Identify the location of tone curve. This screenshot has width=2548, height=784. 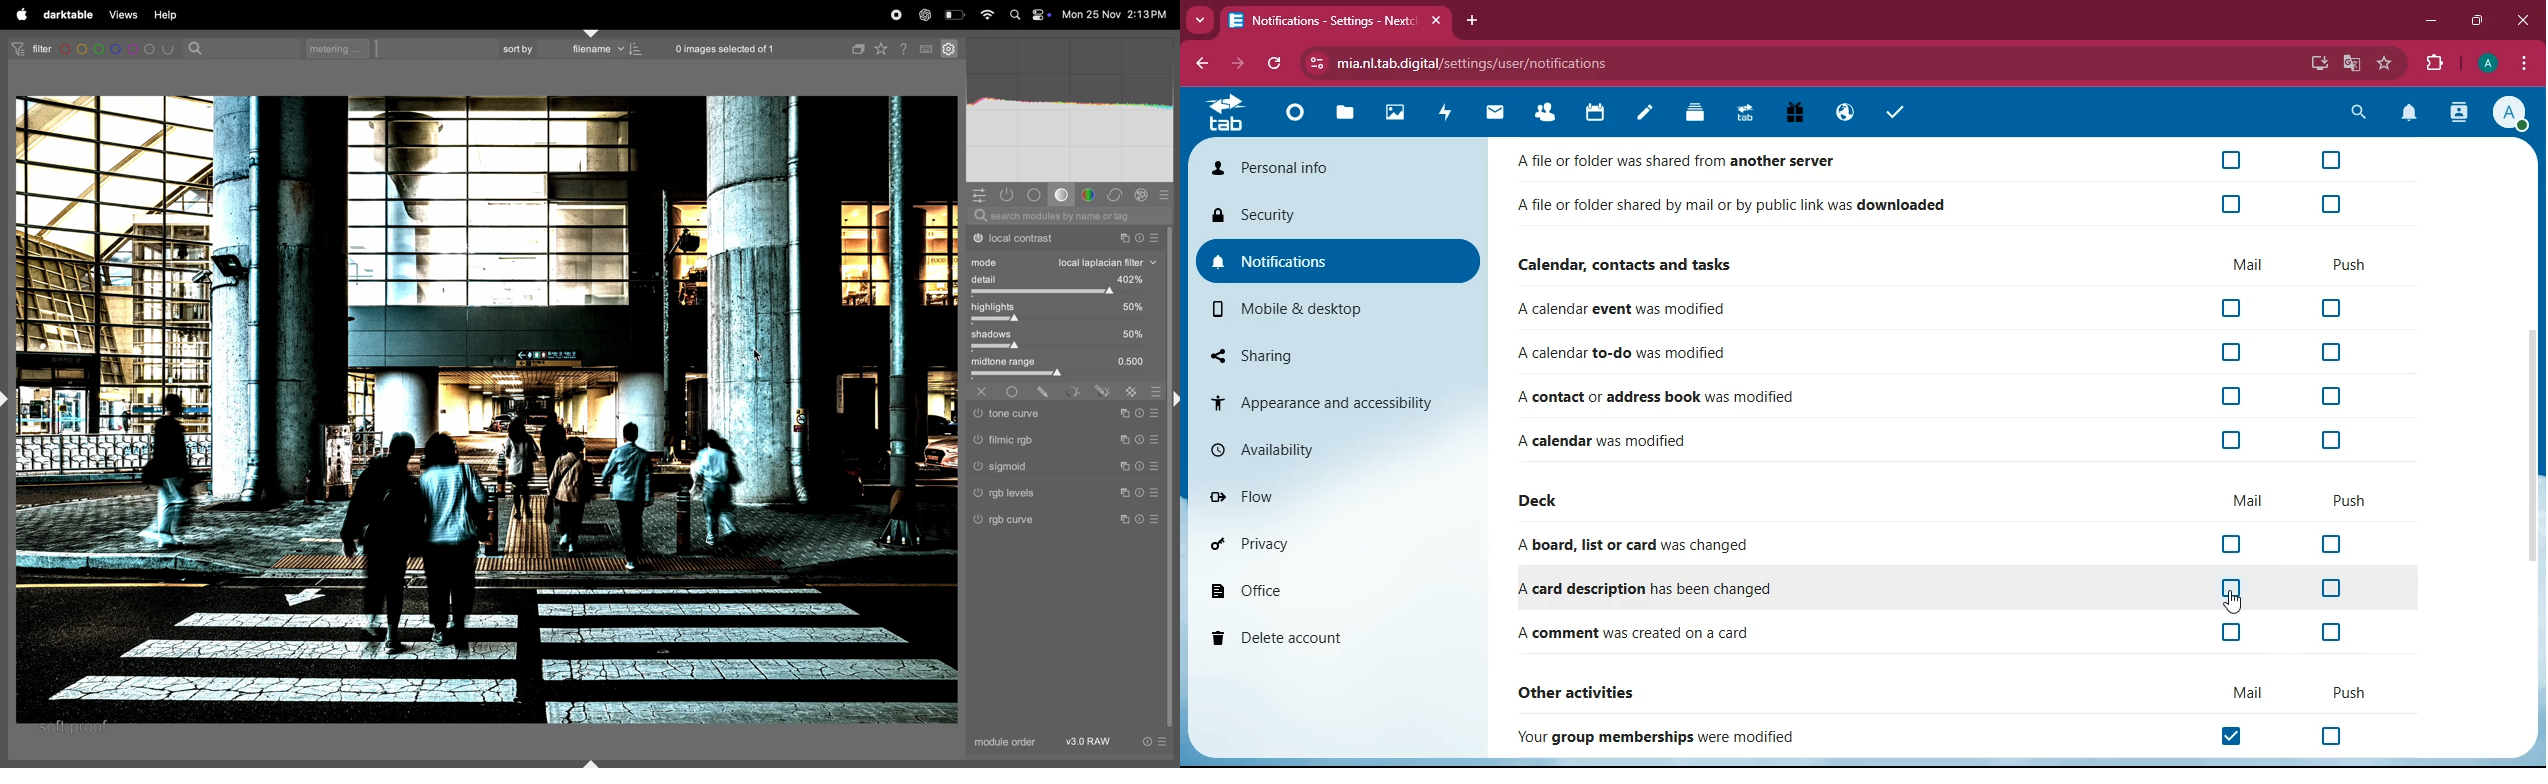
(1058, 414).